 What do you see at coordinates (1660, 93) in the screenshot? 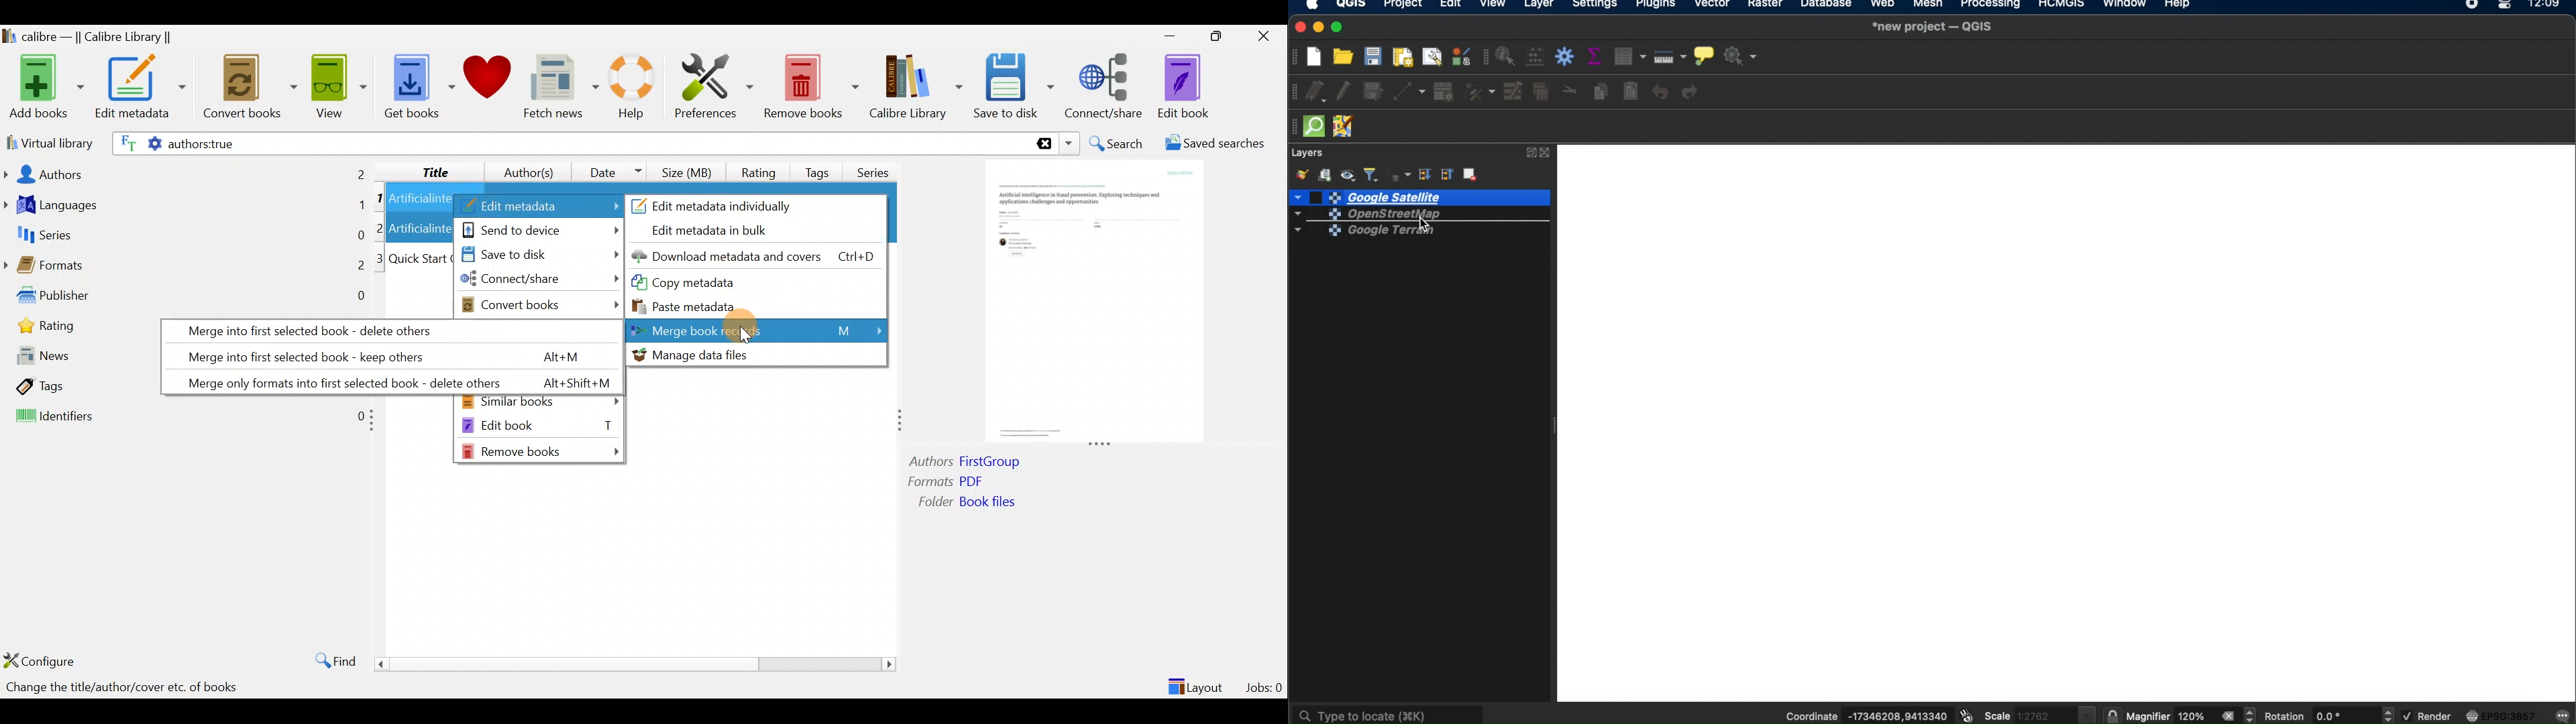
I see `undo` at bounding box center [1660, 93].